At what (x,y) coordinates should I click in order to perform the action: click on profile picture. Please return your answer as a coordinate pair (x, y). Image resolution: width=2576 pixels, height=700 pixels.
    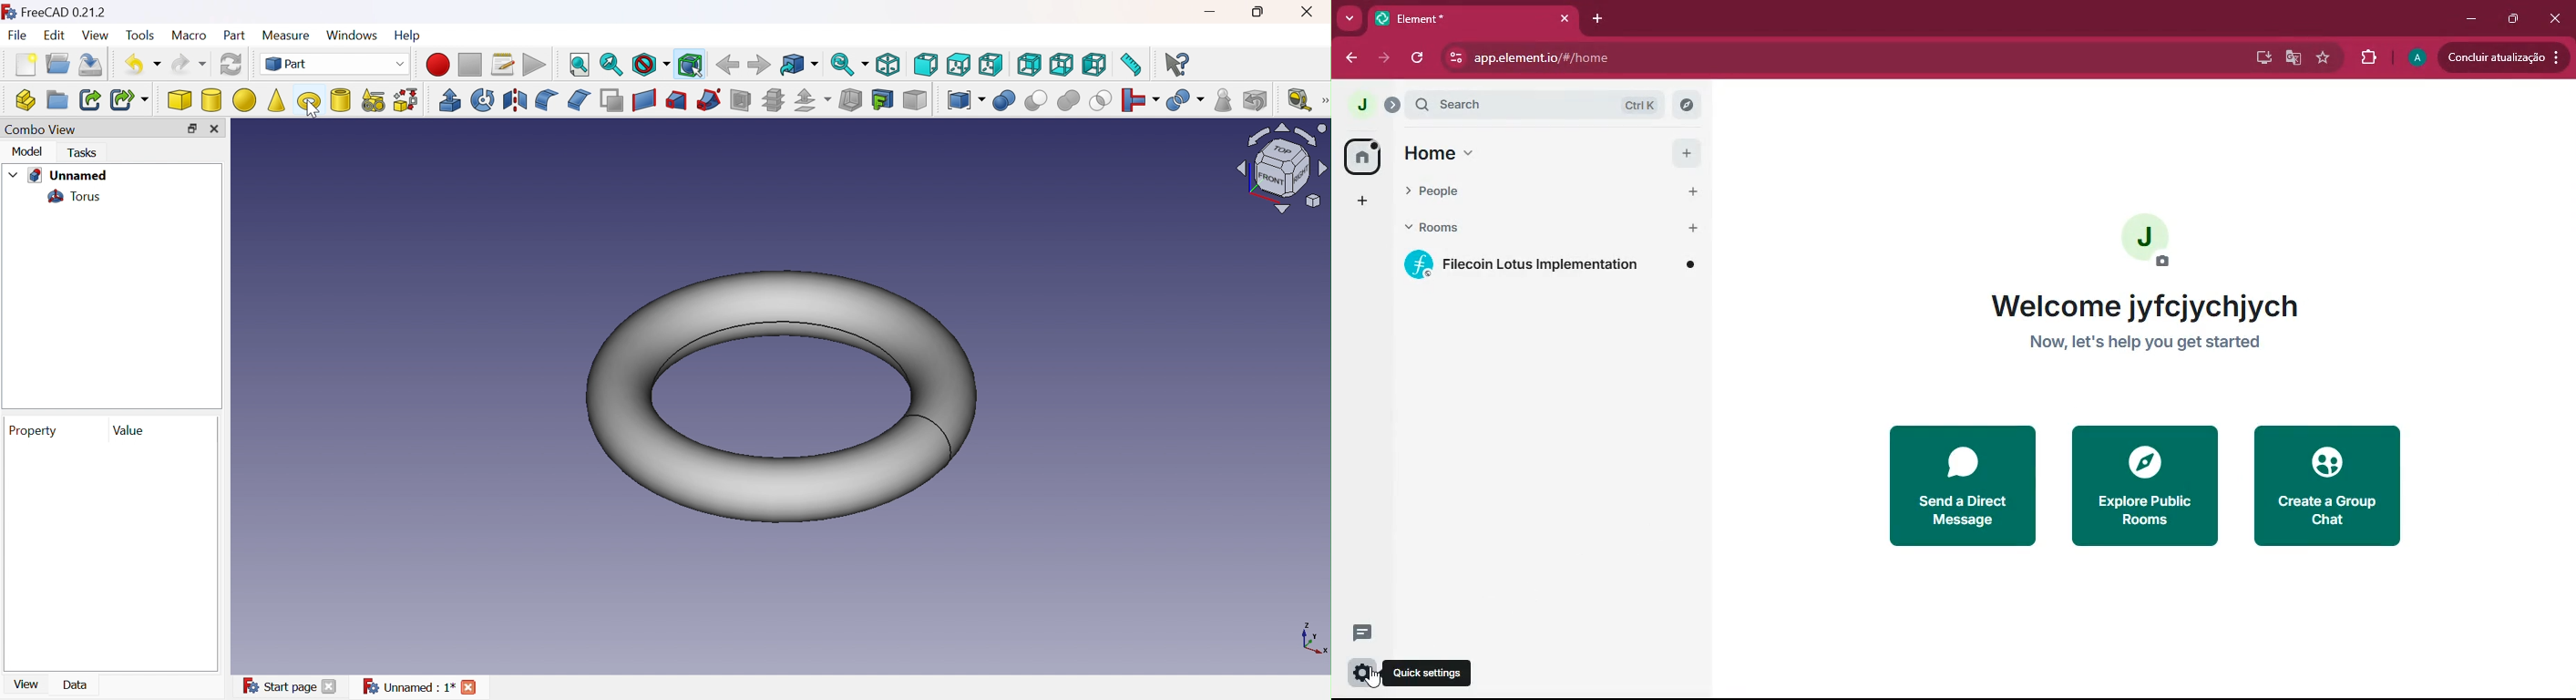
    Looking at the image, I should click on (2151, 243).